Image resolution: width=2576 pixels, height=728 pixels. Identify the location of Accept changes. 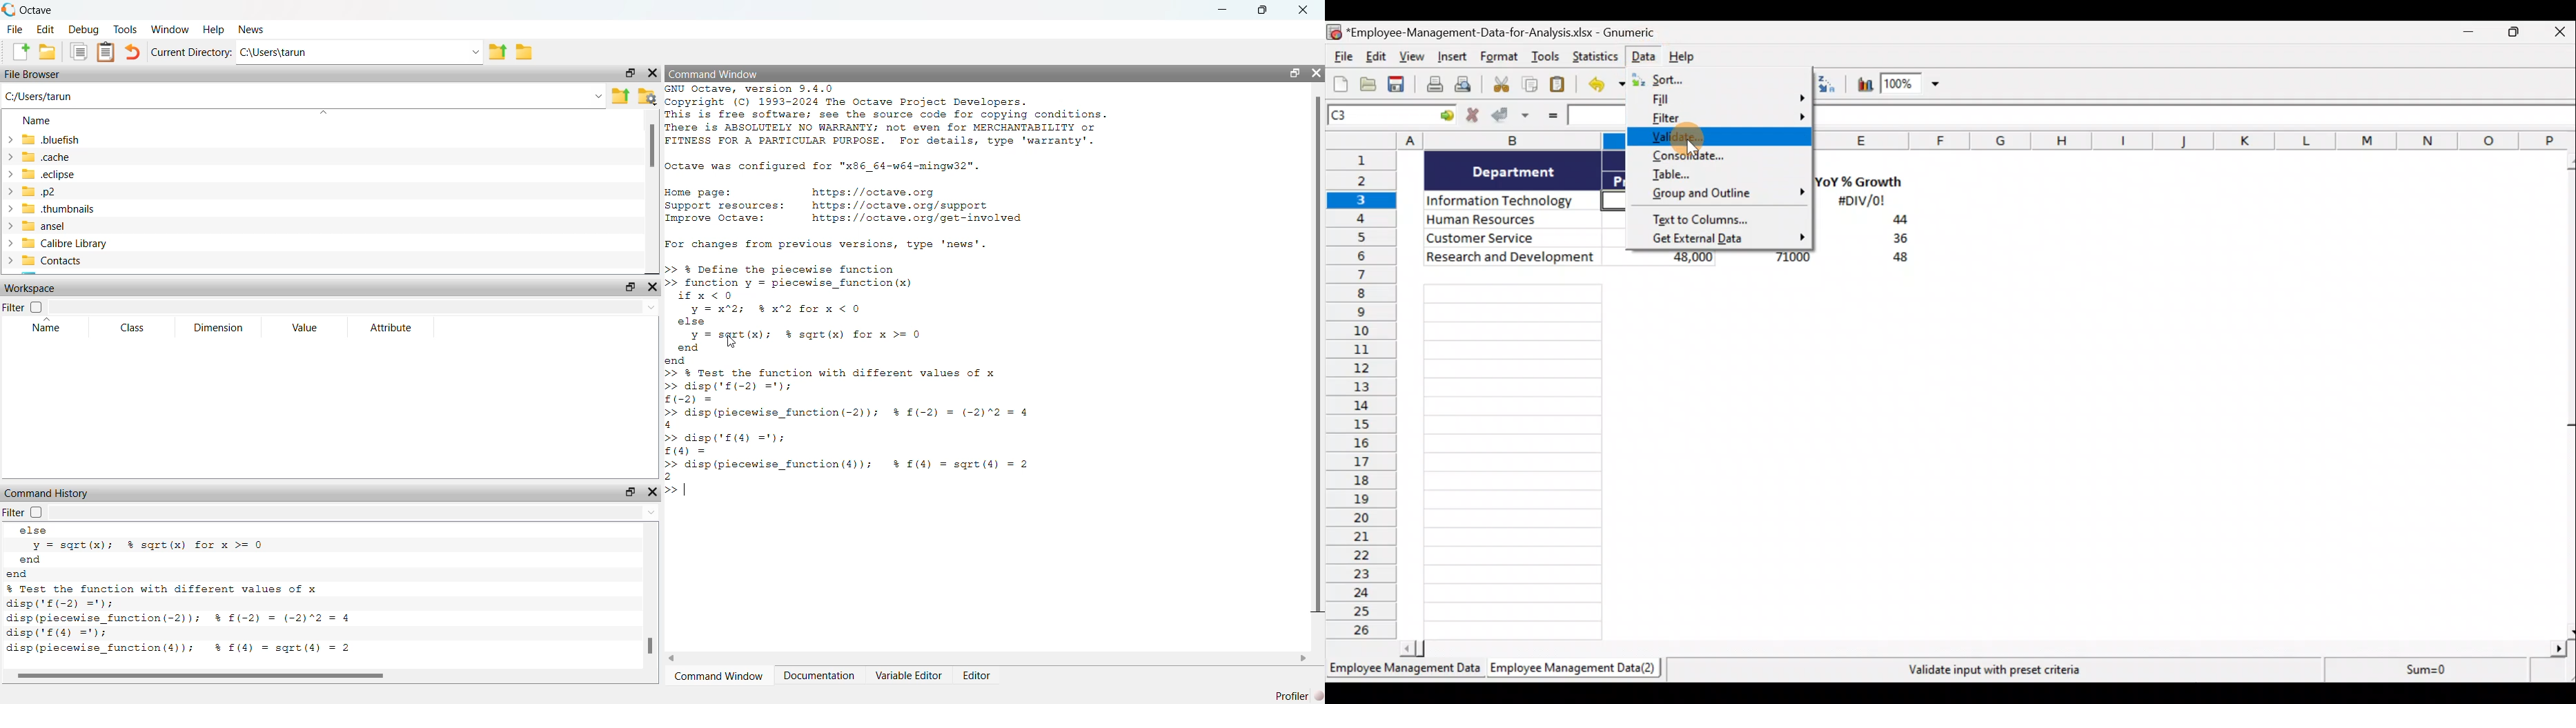
(1512, 117).